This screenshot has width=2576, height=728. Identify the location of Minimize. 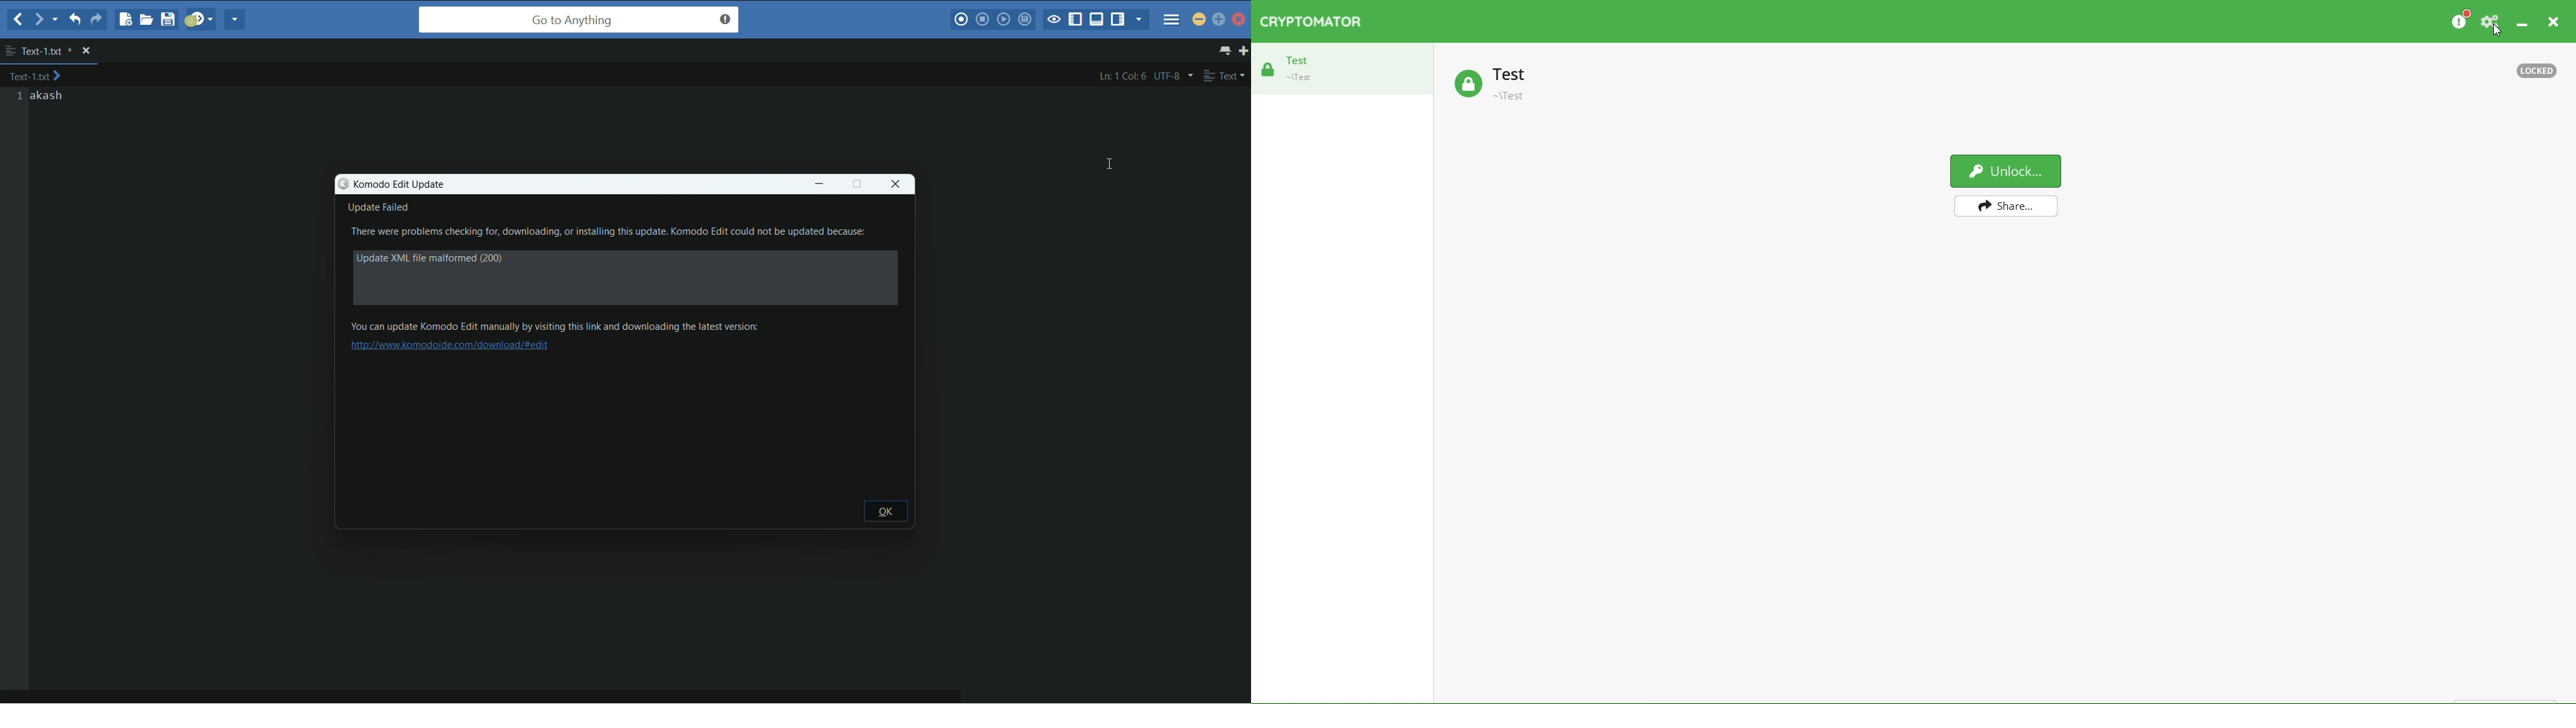
(2519, 23).